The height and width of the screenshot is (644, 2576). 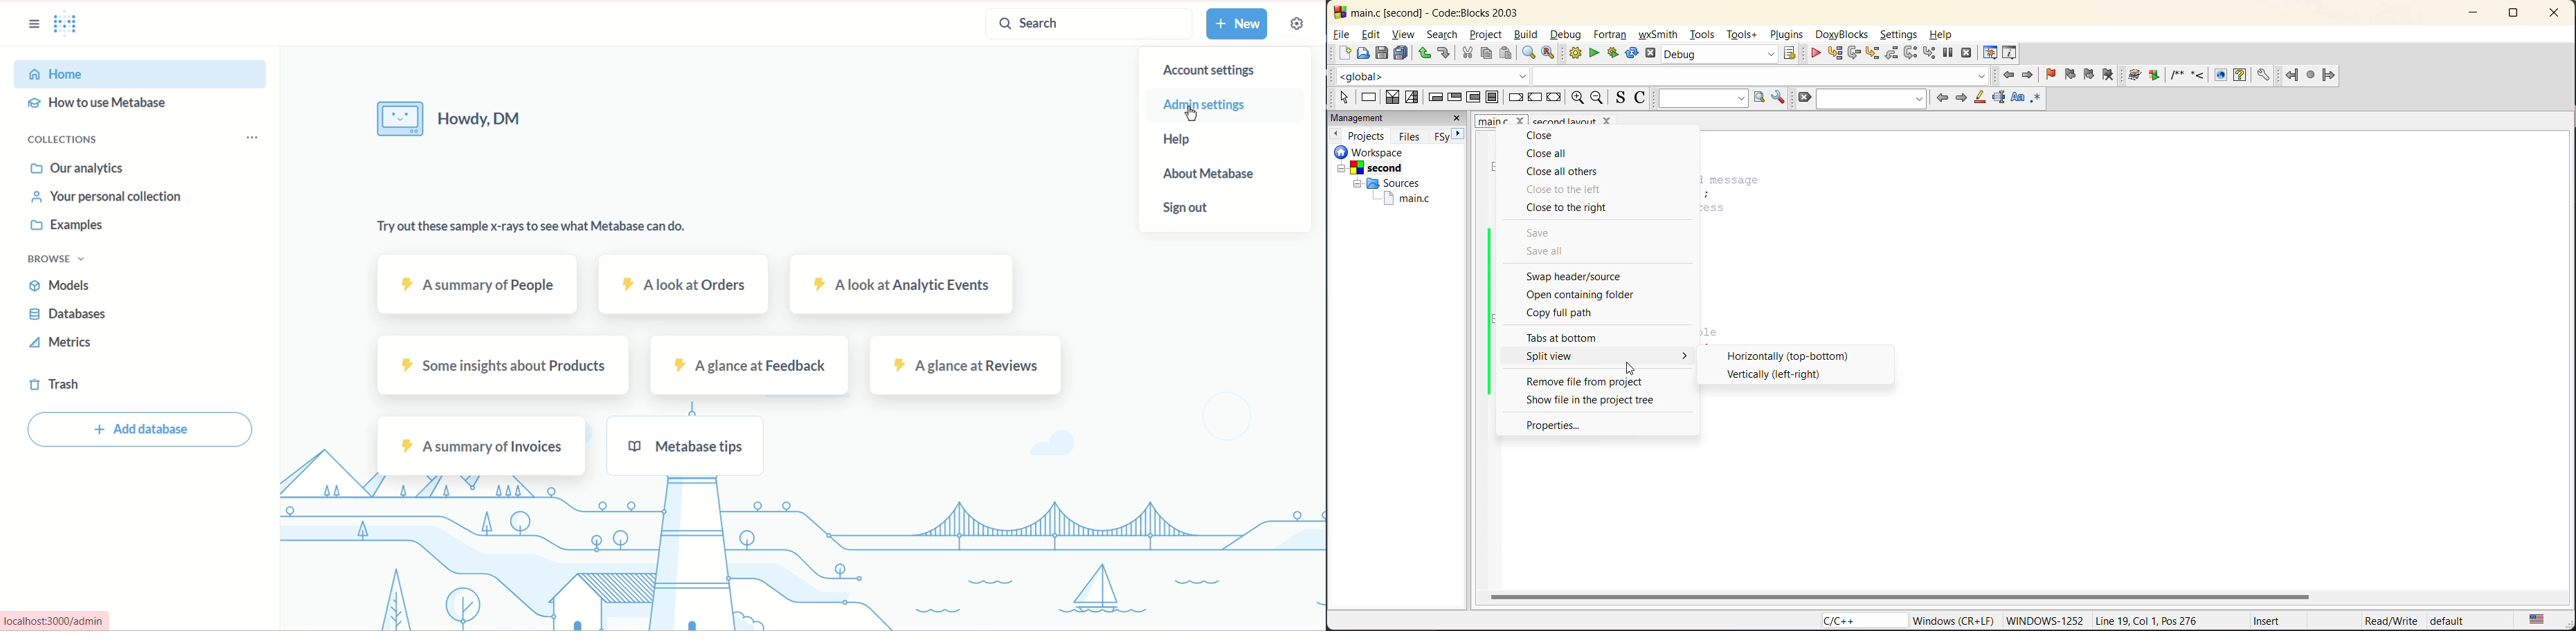 I want to click on tools+, so click(x=1745, y=35).